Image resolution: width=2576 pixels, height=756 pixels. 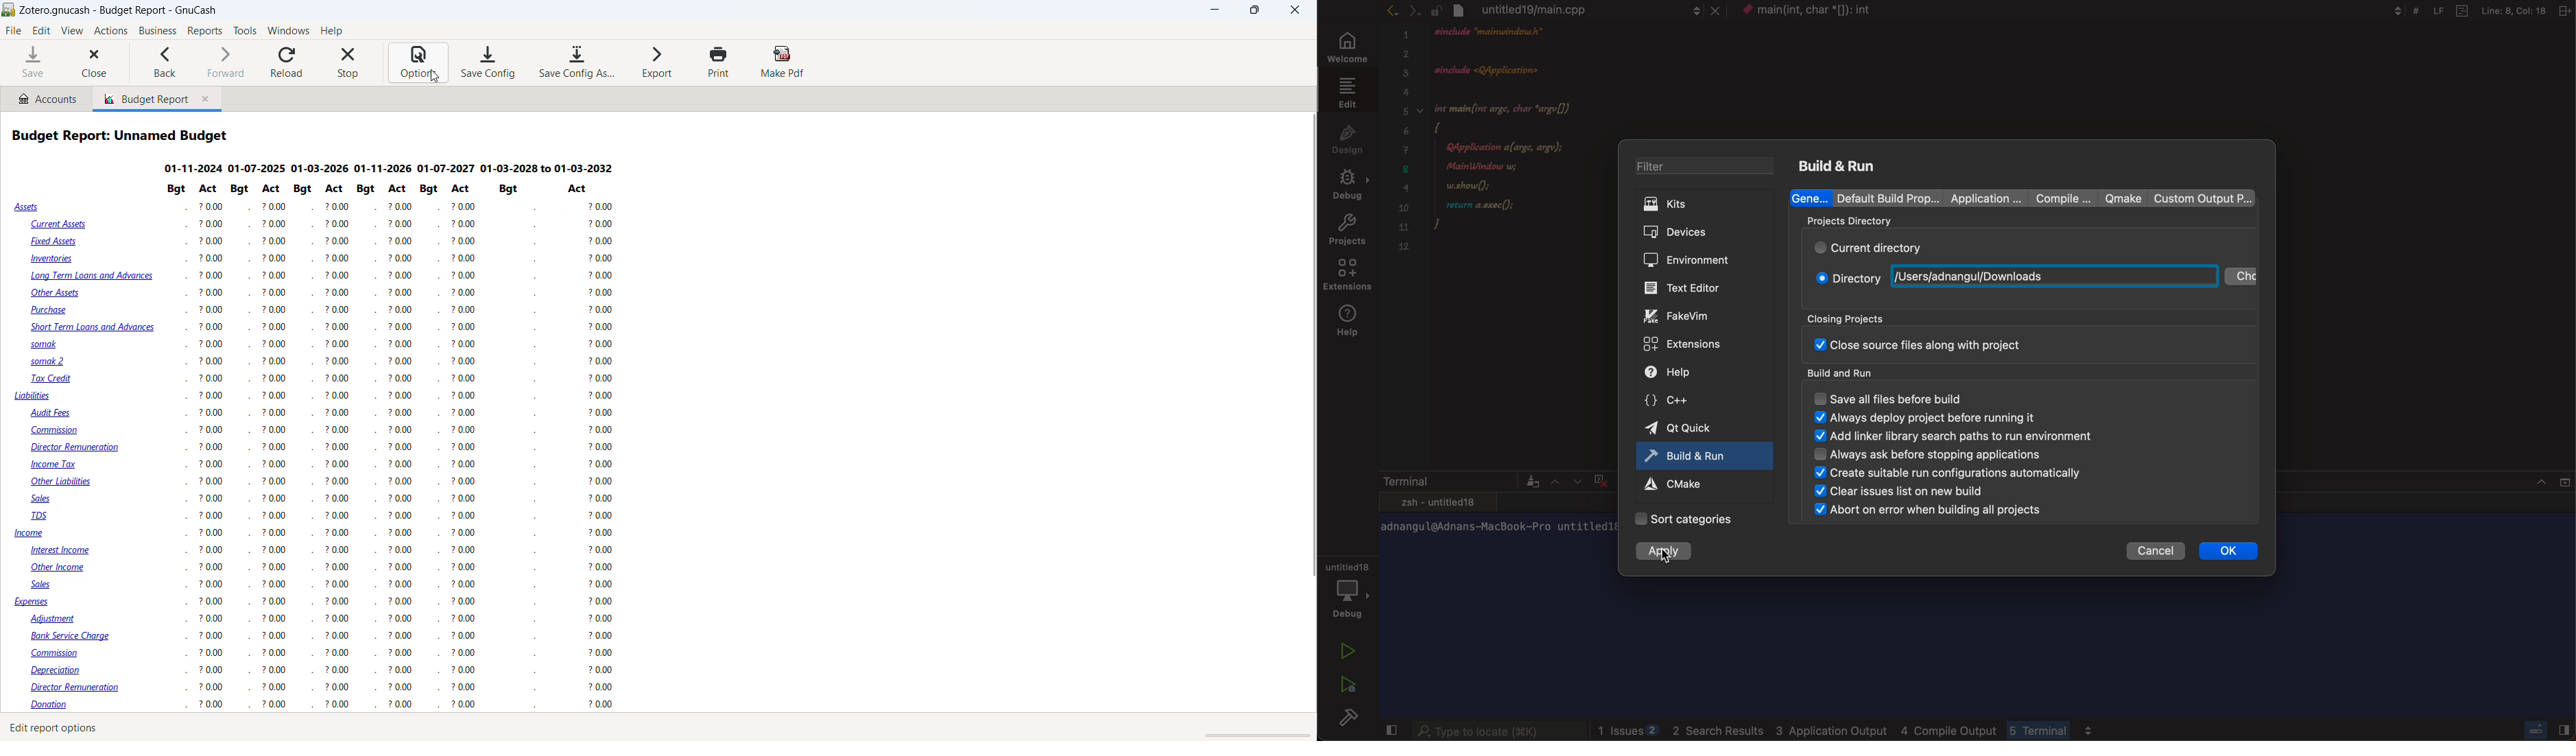 I want to click on welcome, so click(x=1348, y=48).